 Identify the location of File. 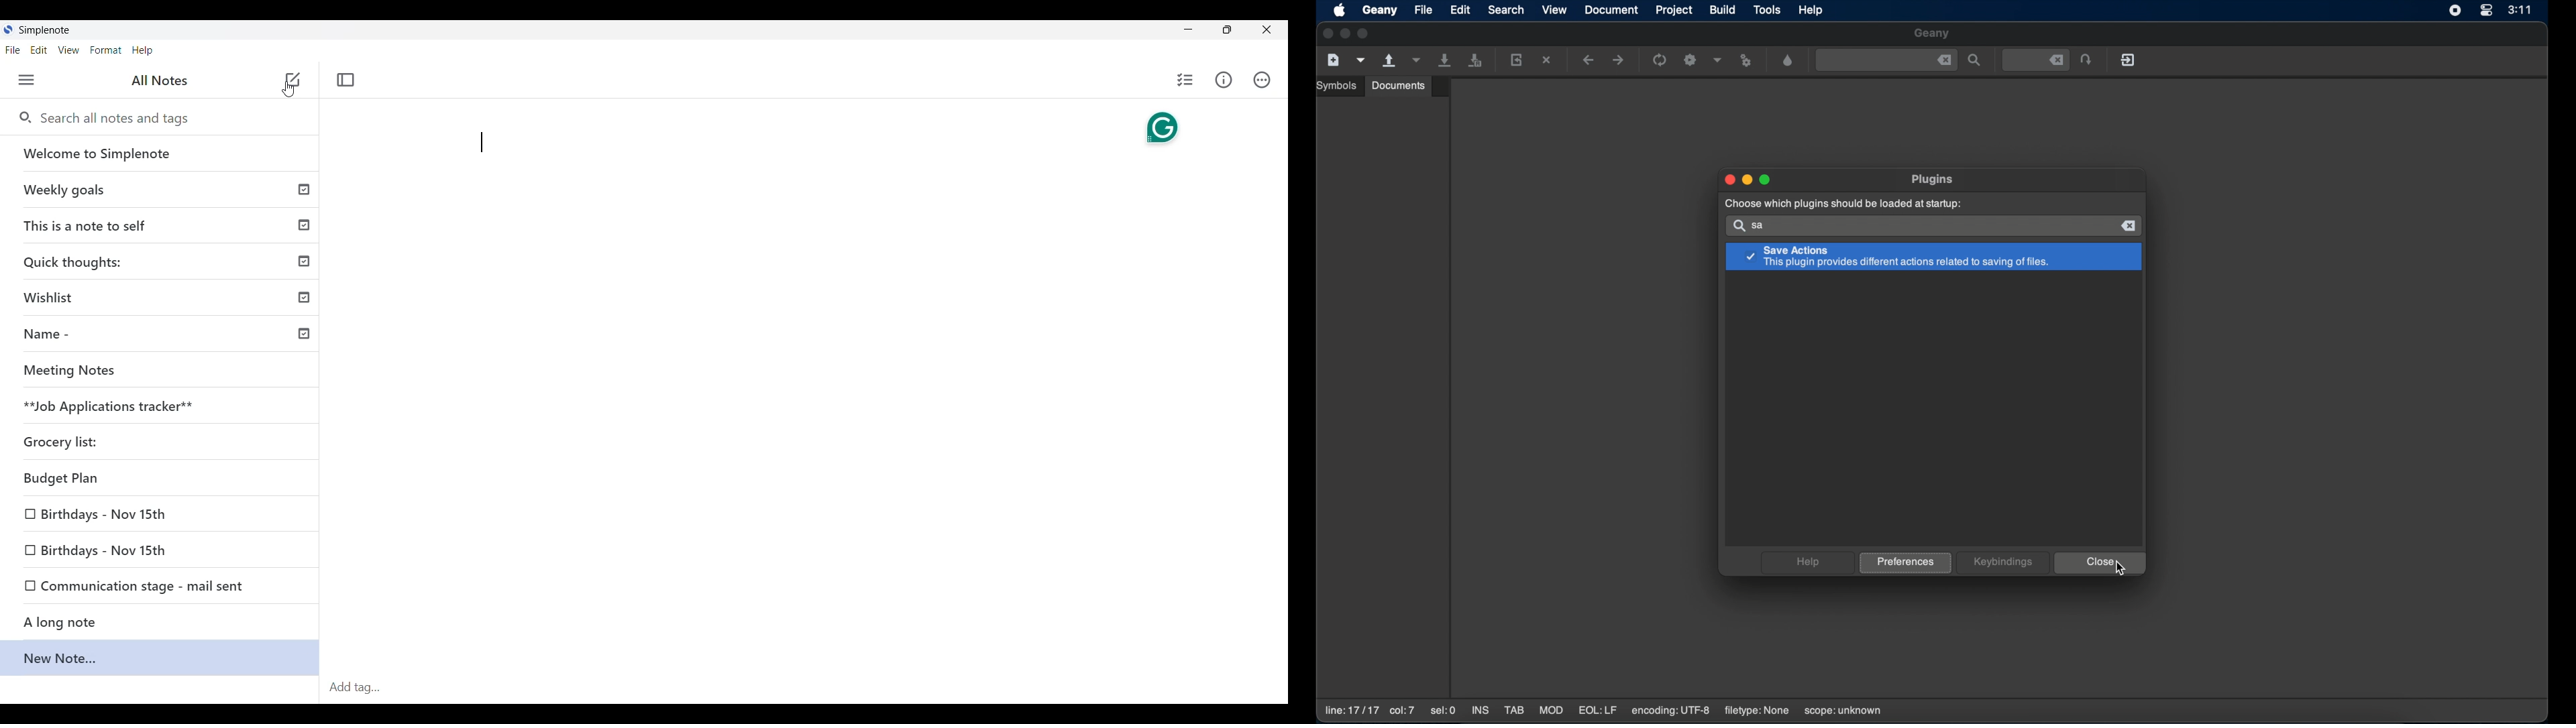
(13, 50).